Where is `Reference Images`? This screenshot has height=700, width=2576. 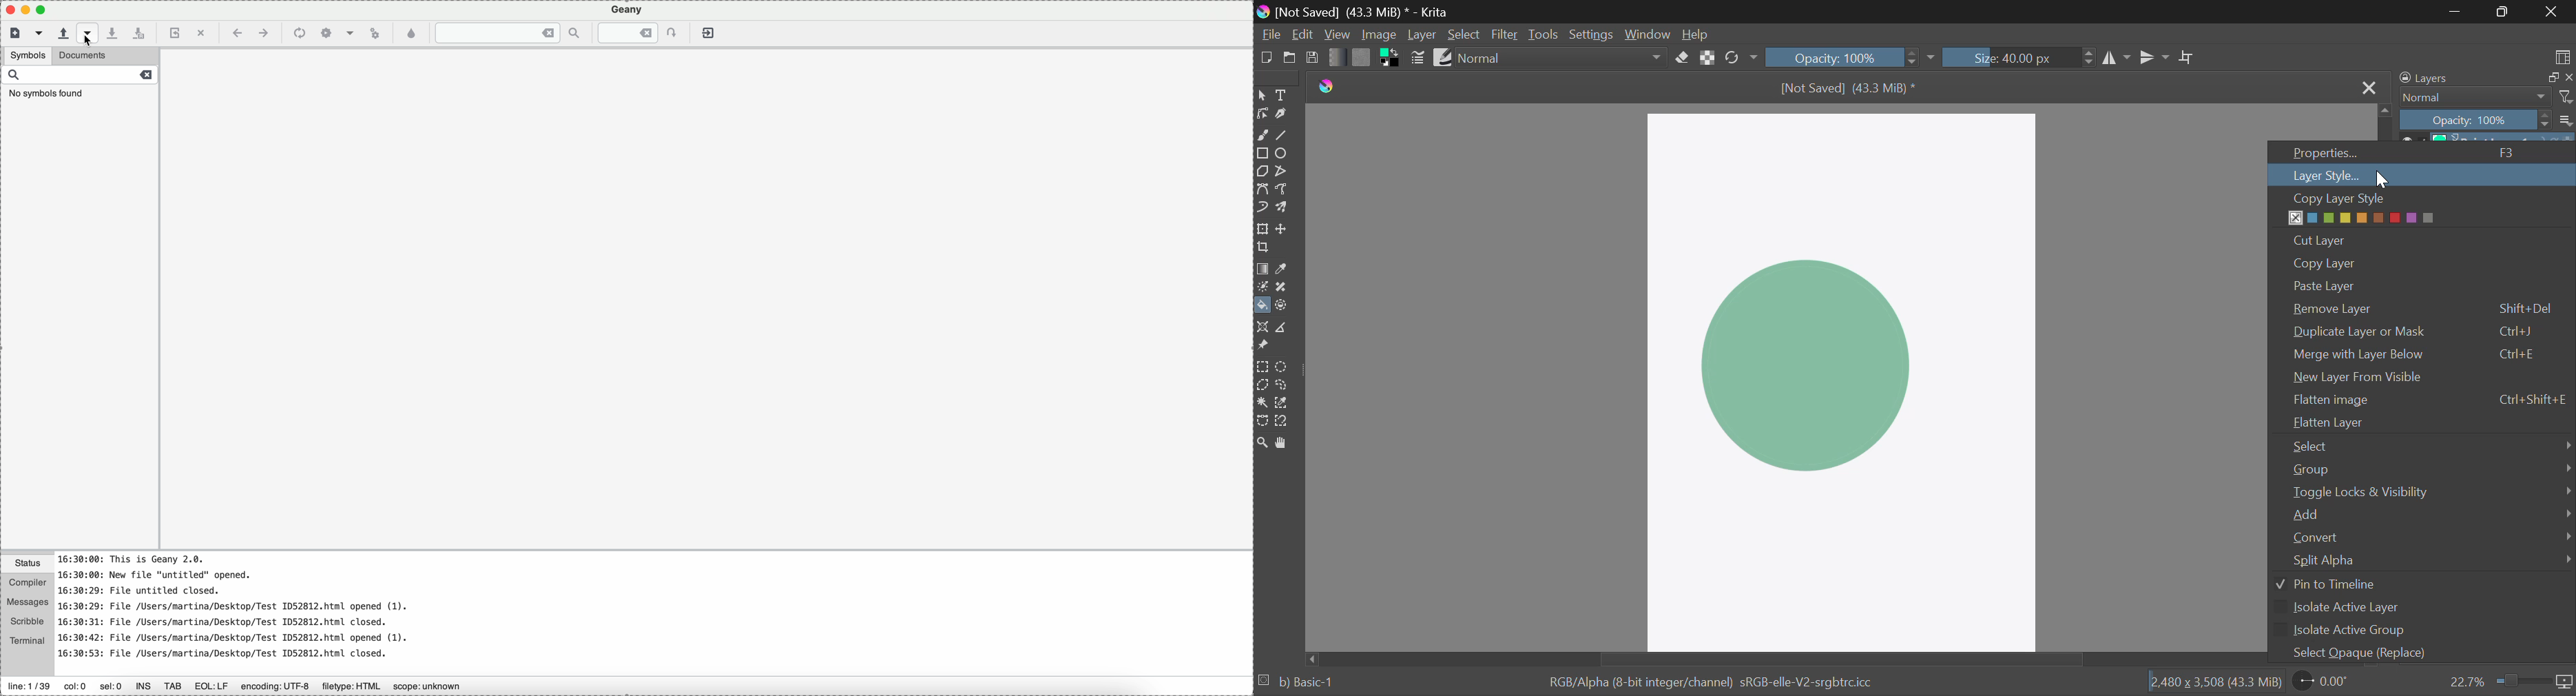
Reference Images is located at coordinates (1262, 345).